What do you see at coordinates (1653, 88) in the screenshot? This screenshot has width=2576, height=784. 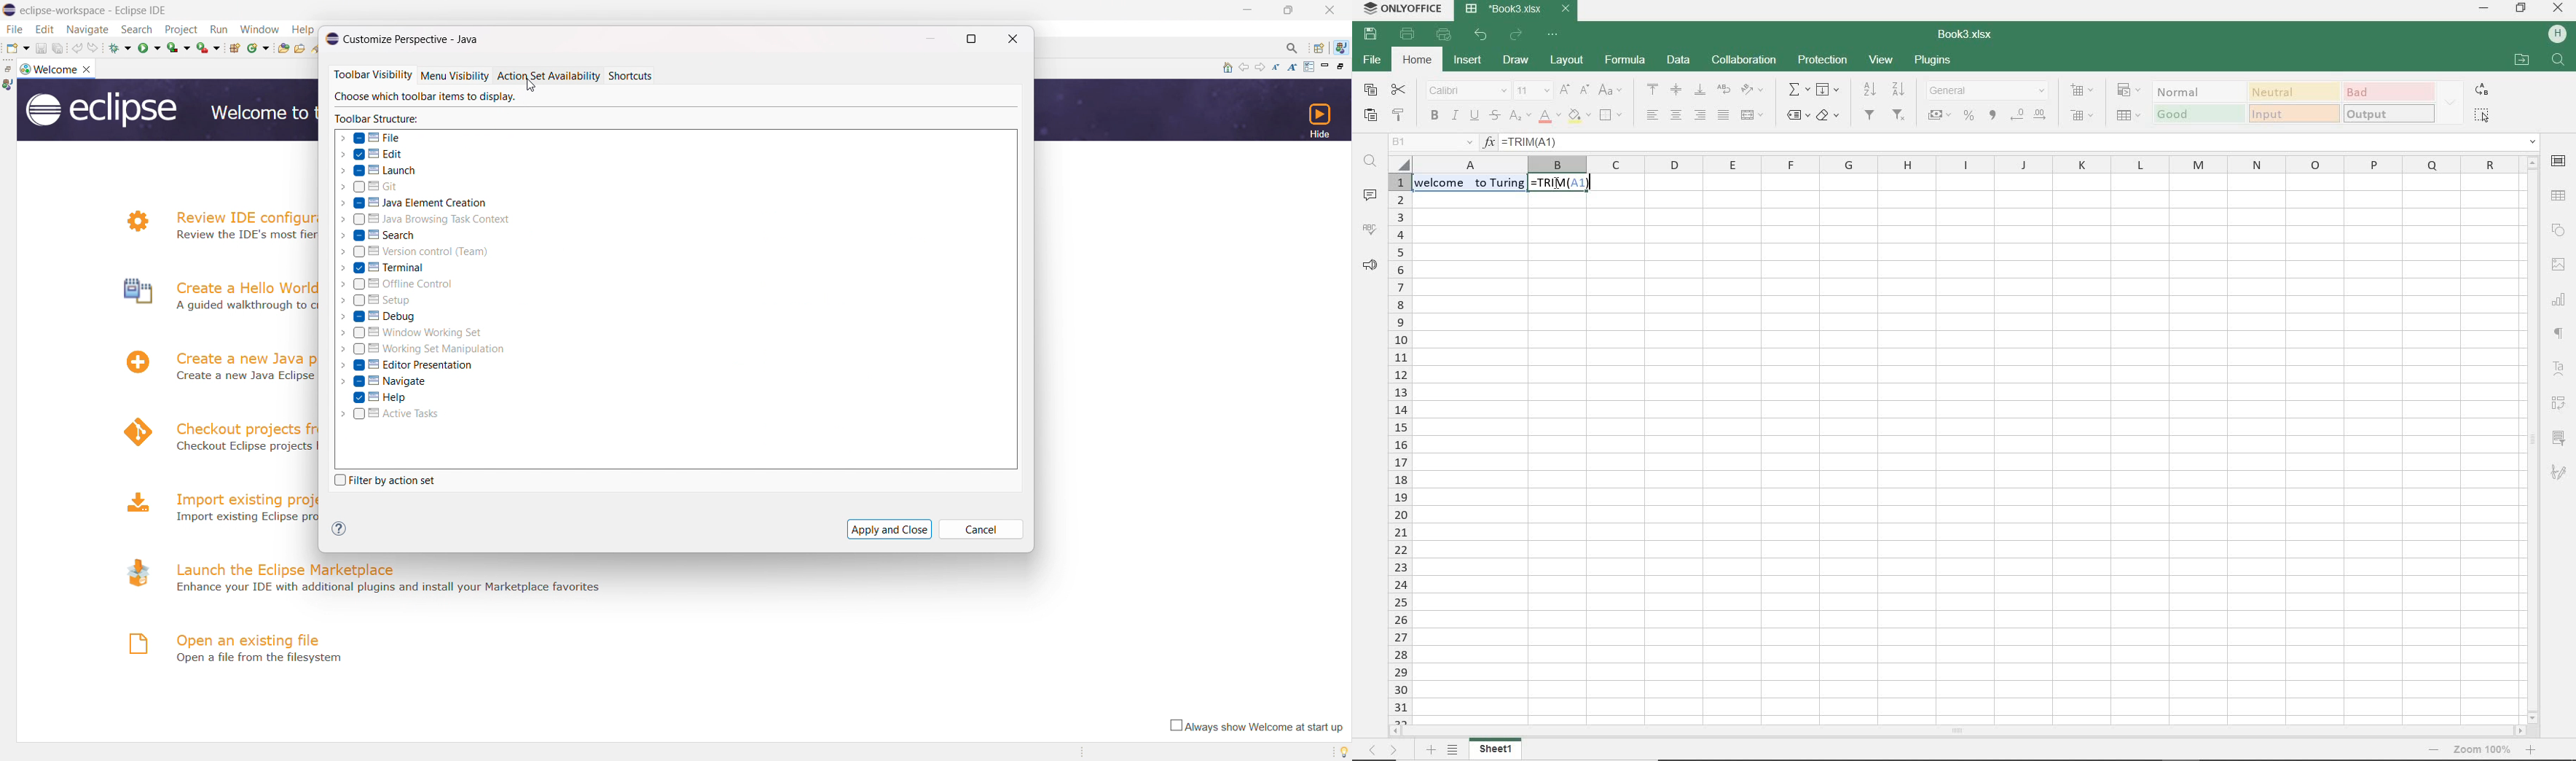 I see `align top` at bounding box center [1653, 88].